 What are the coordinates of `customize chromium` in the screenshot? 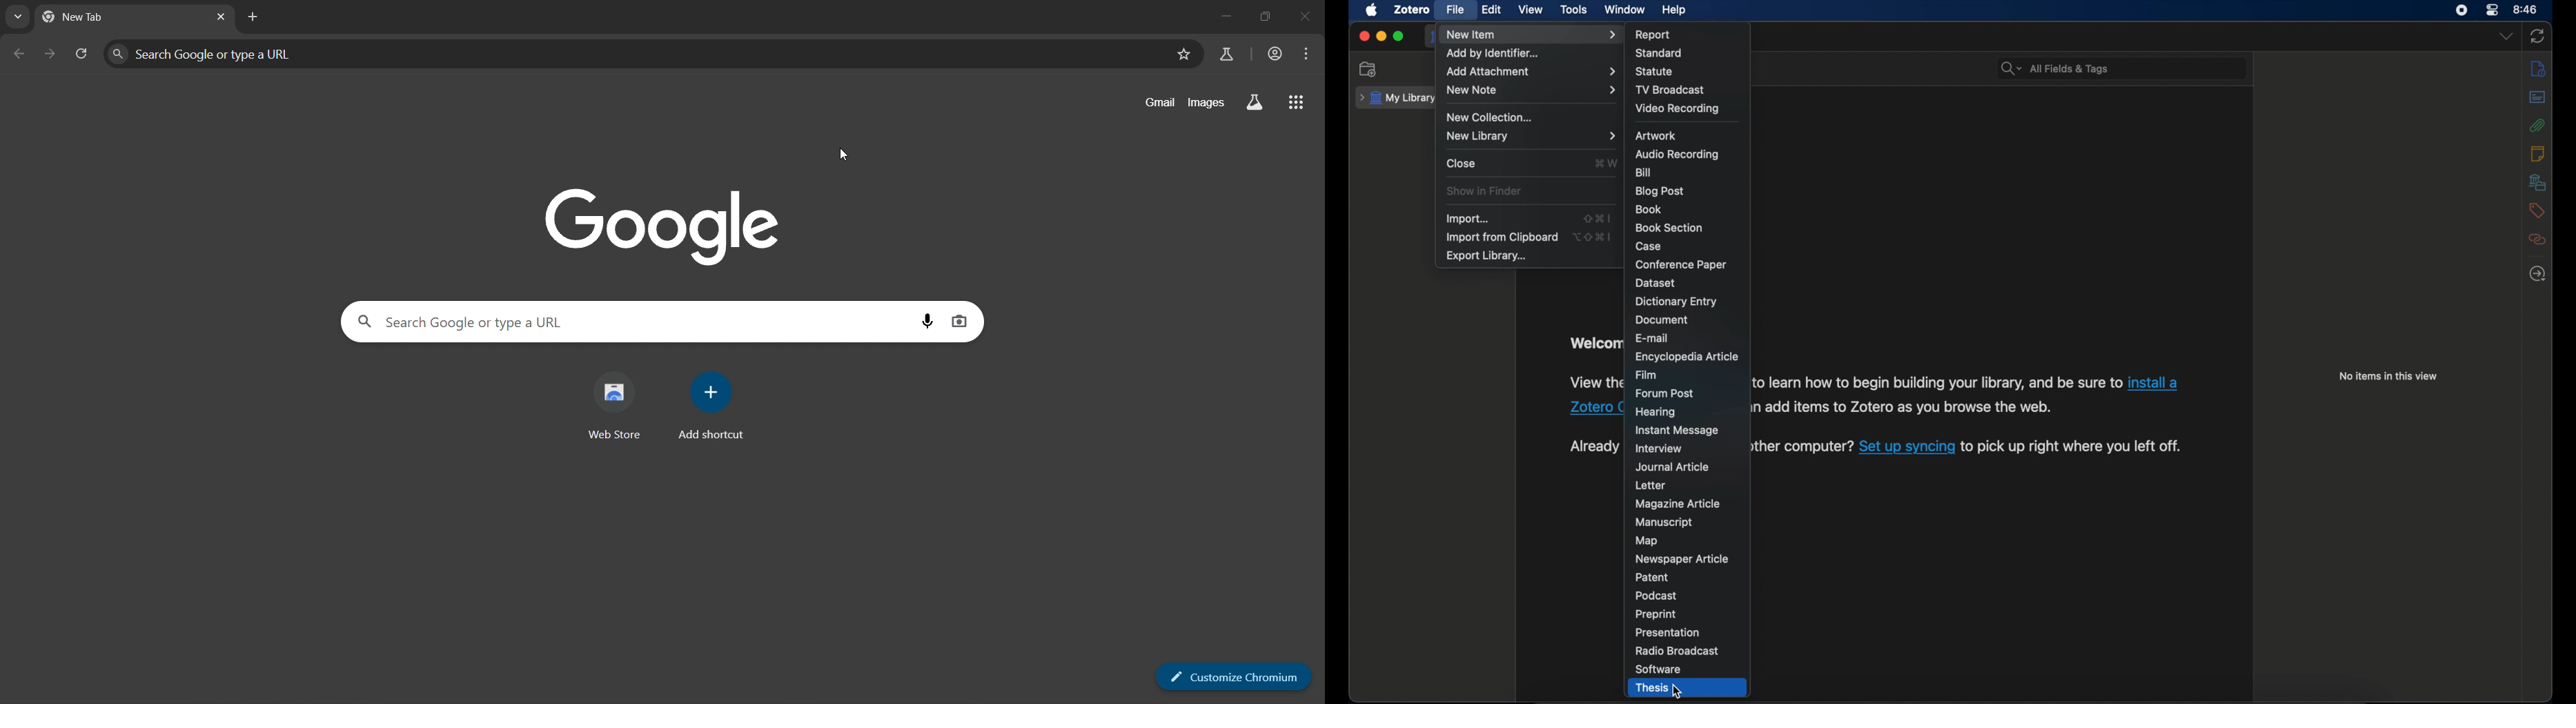 It's located at (1233, 675).